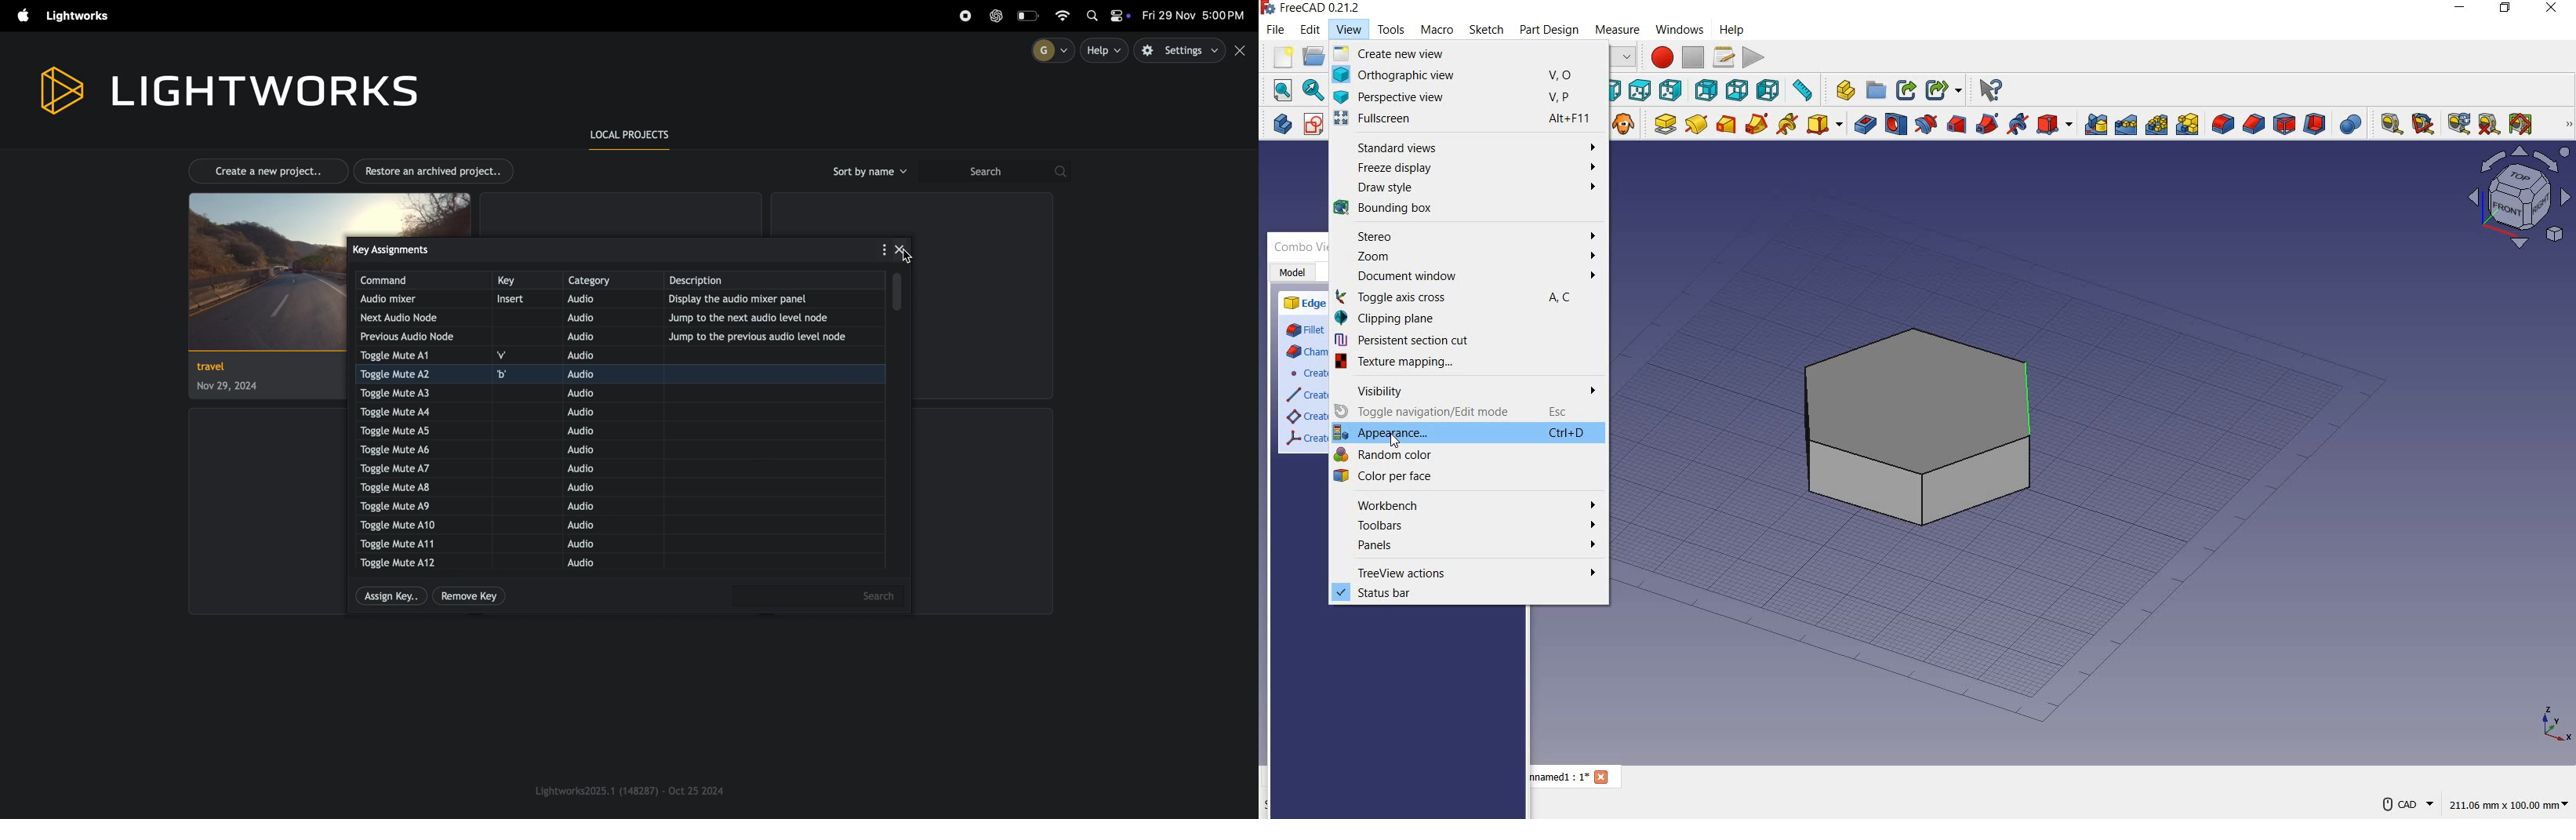 This screenshot has height=840, width=2576. Describe the element at coordinates (1604, 778) in the screenshot. I see `Close` at that location.